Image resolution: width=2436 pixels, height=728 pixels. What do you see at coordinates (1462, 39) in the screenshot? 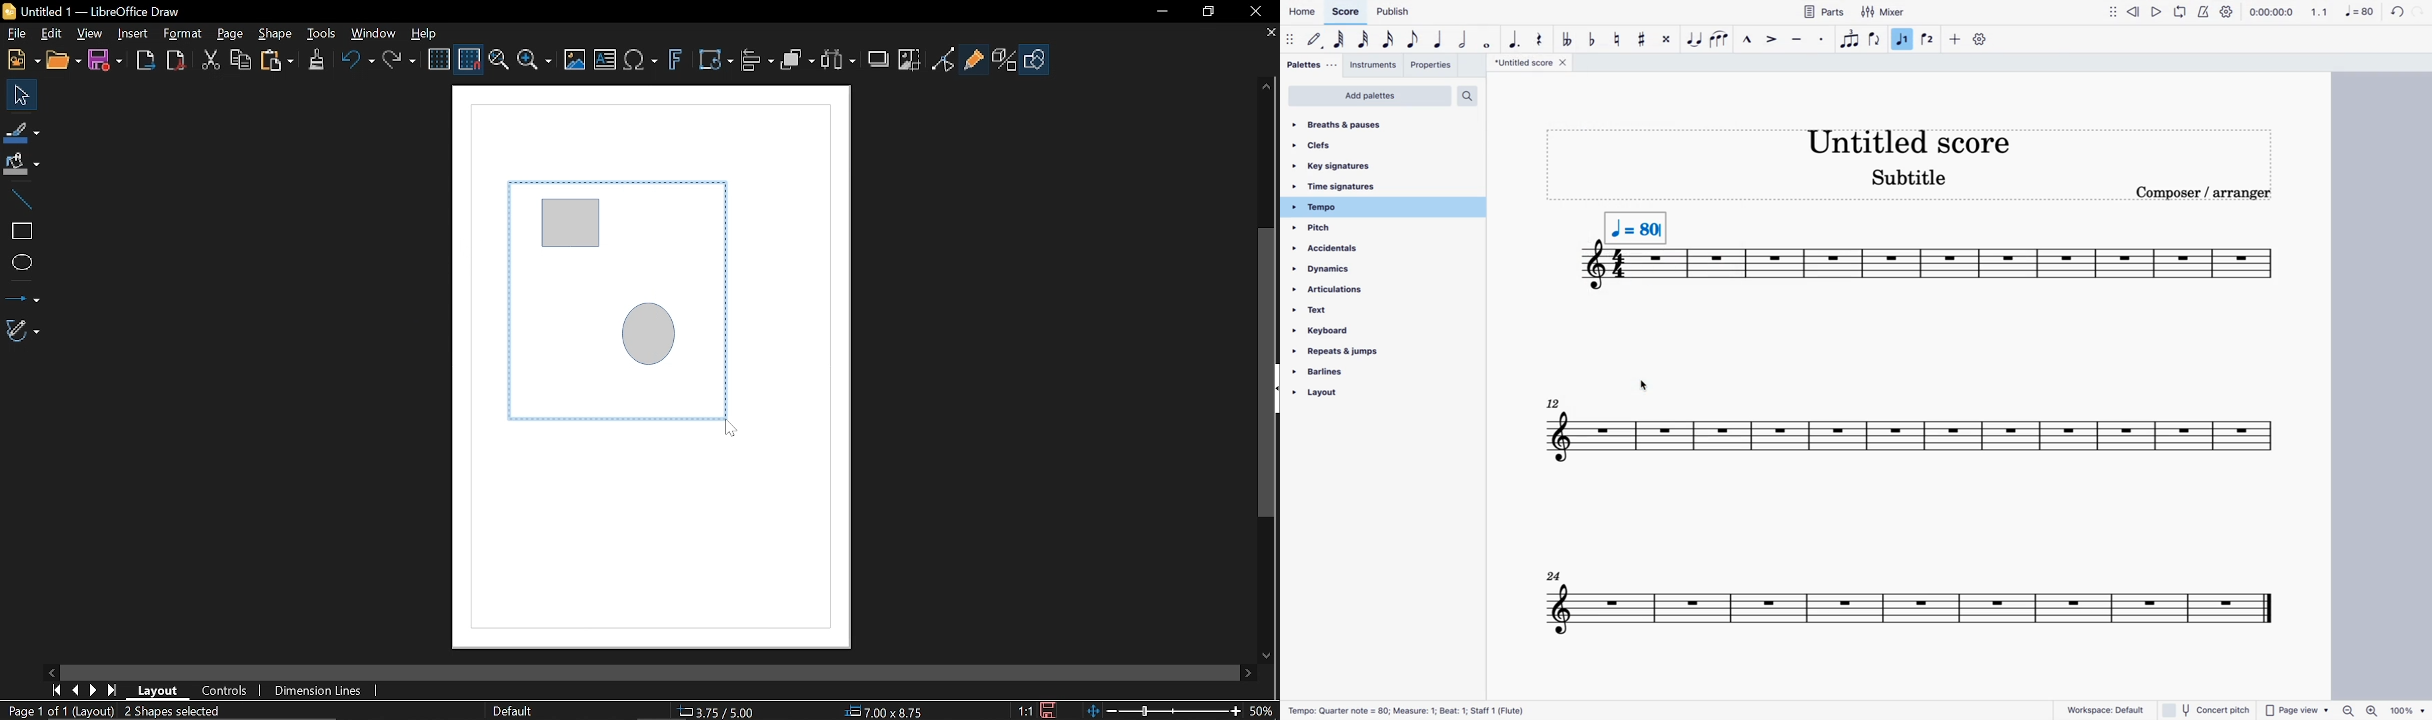
I see `half note` at bounding box center [1462, 39].